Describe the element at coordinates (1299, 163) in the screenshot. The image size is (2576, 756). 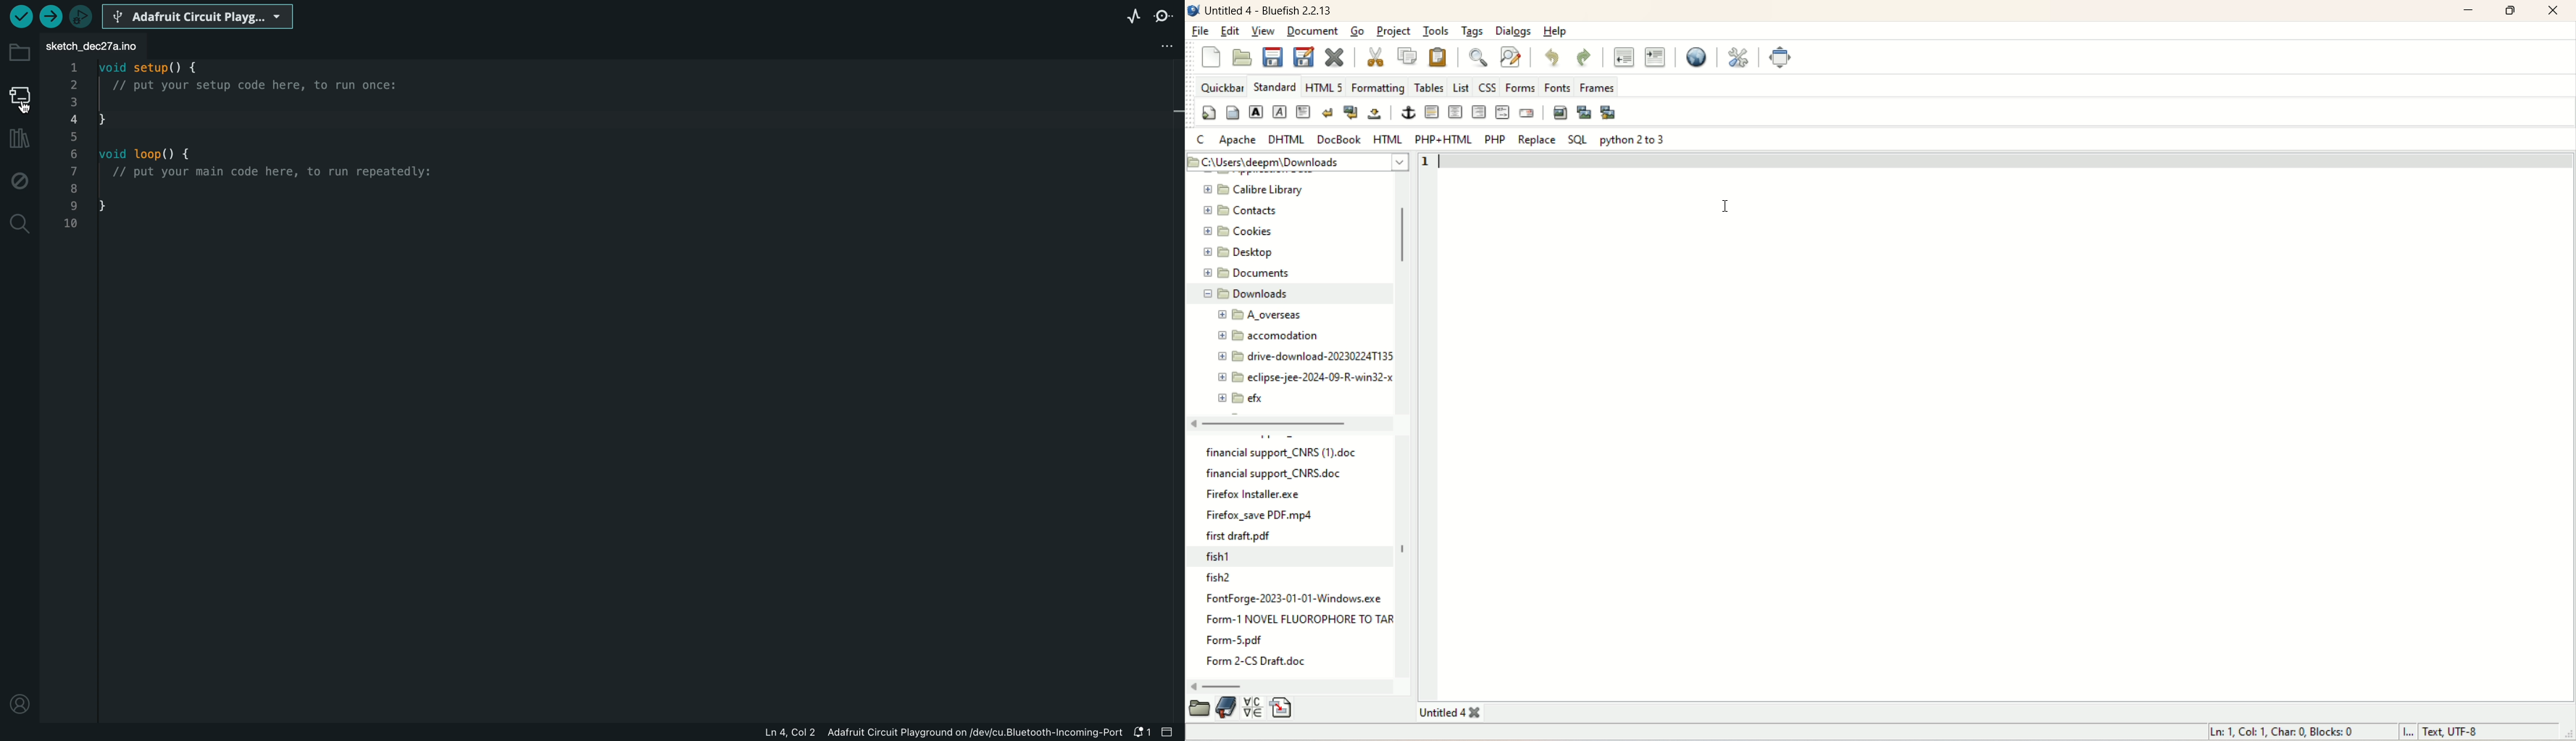
I see `location` at that location.